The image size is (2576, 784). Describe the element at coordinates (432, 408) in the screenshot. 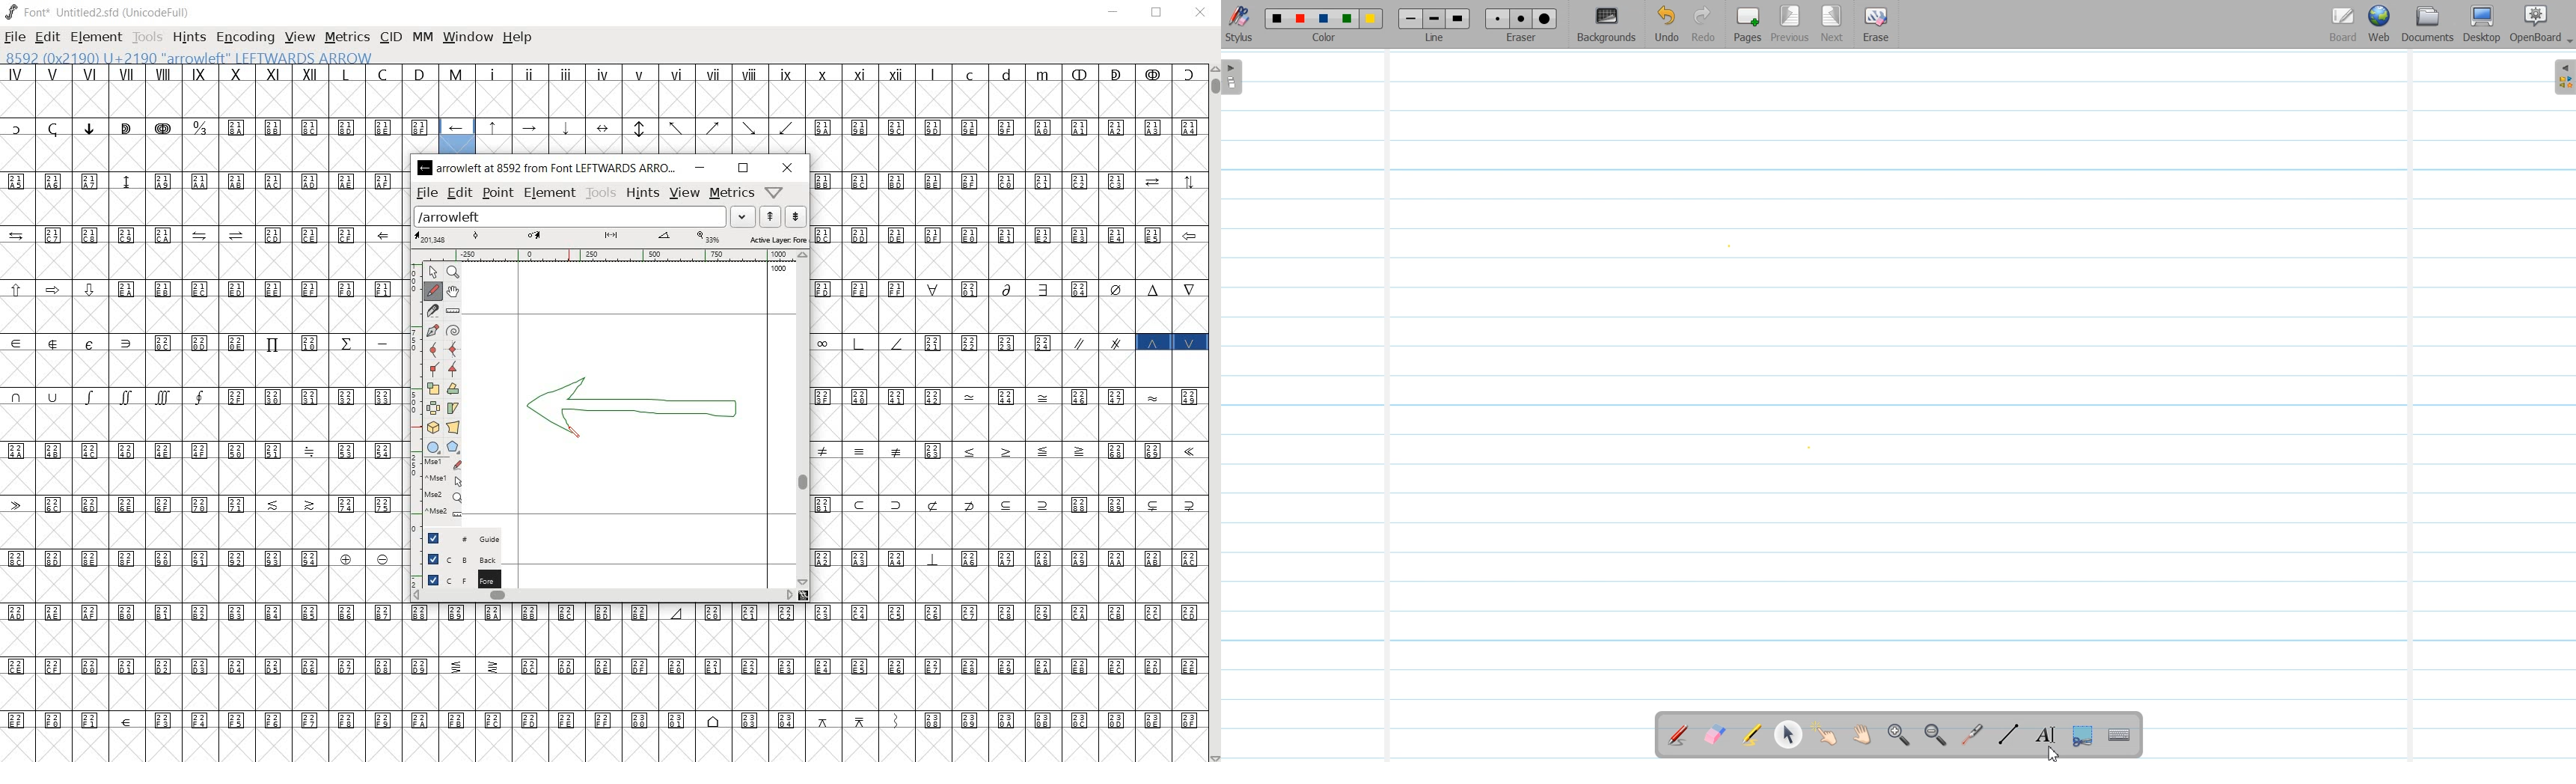

I see `flip the selection` at that location.